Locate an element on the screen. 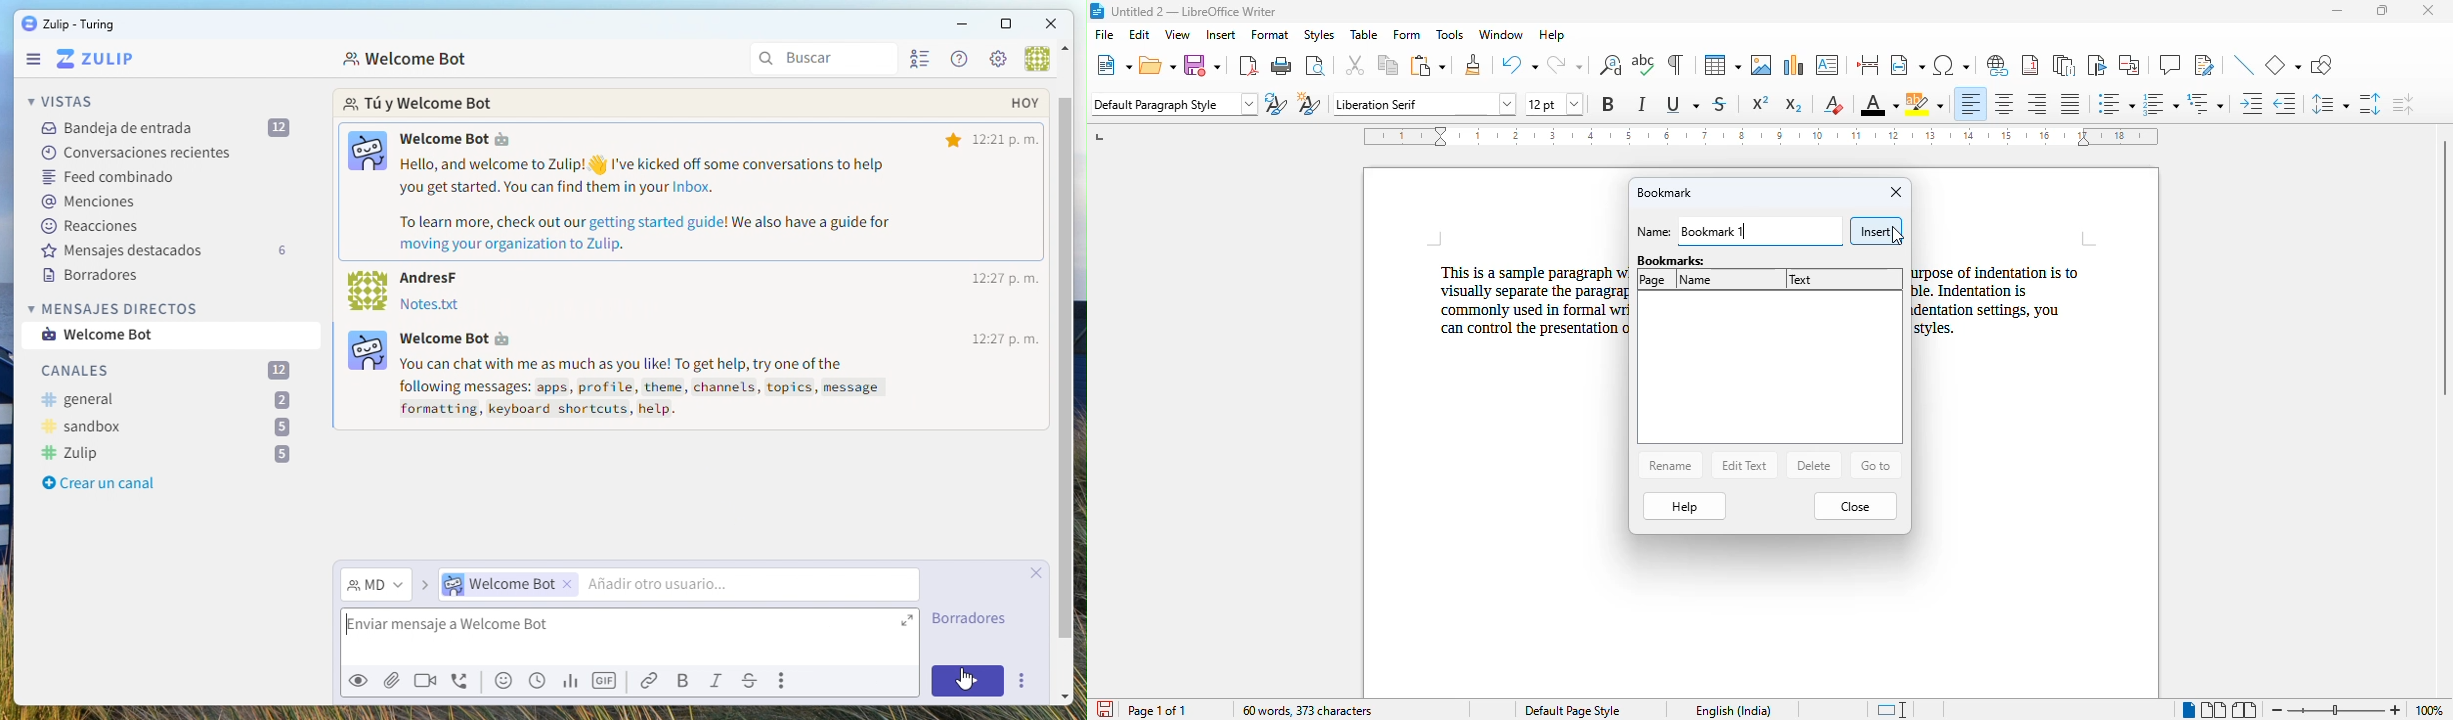  save is located at coordinates (1202, 66).